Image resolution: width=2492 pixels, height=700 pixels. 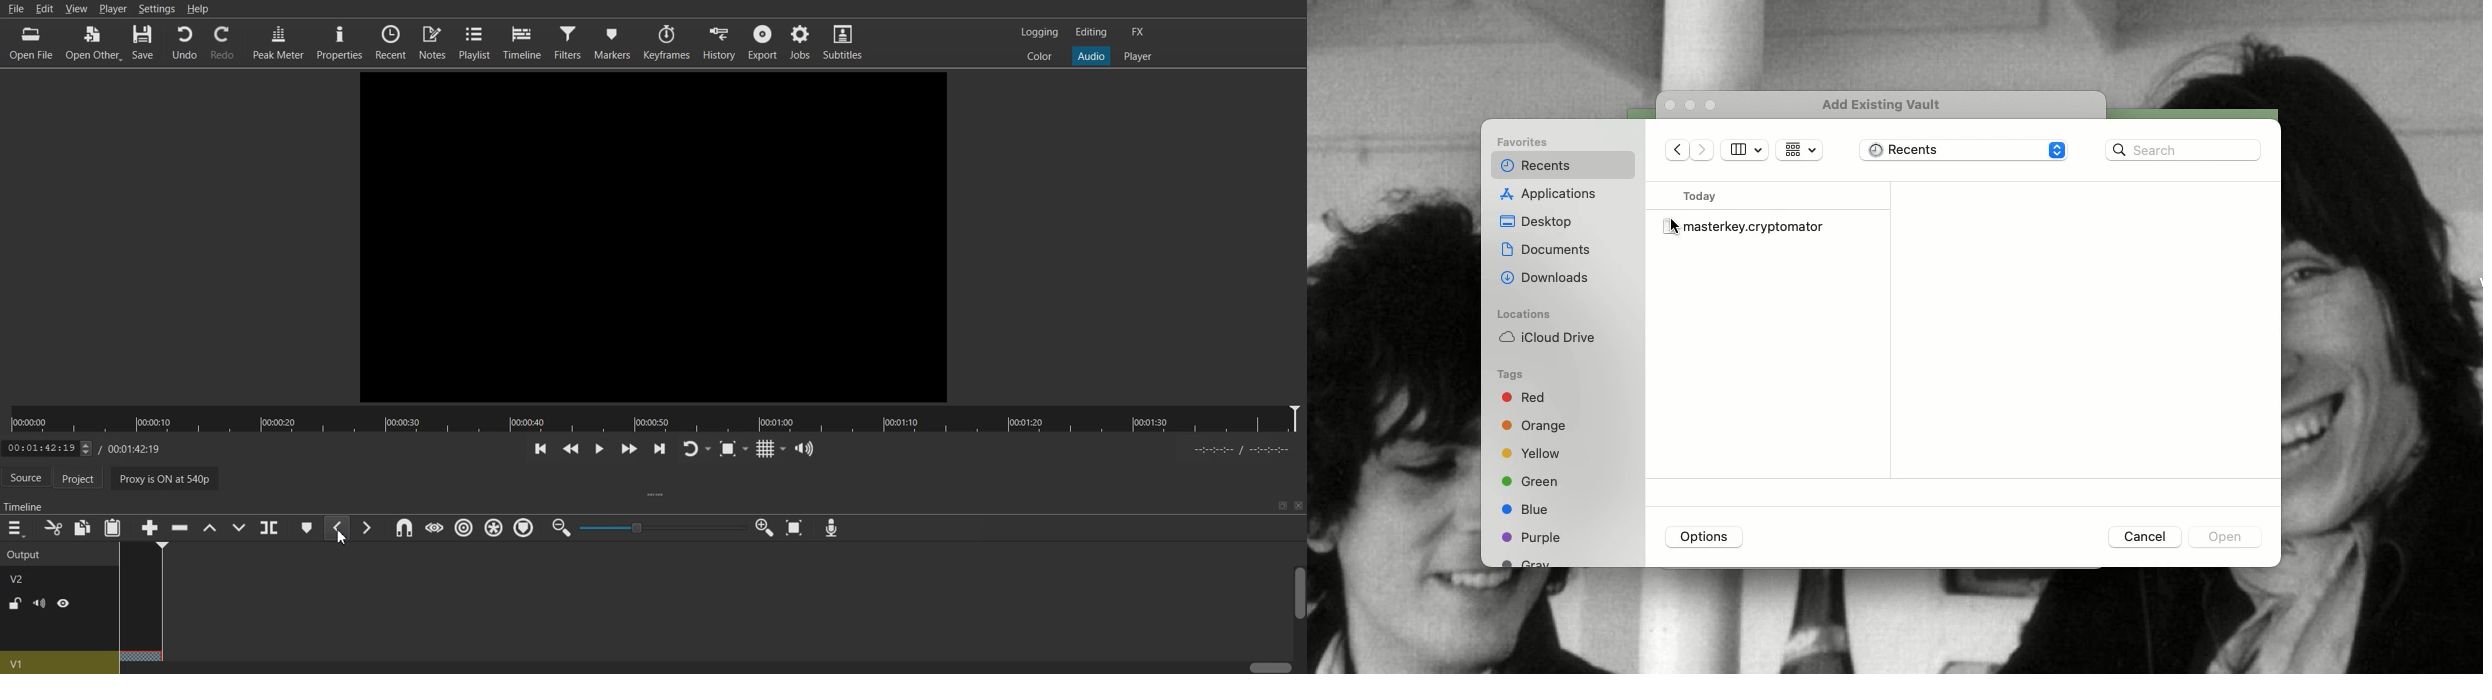 I want to click on Switch to the color layout, so click(x=1041, y=57).